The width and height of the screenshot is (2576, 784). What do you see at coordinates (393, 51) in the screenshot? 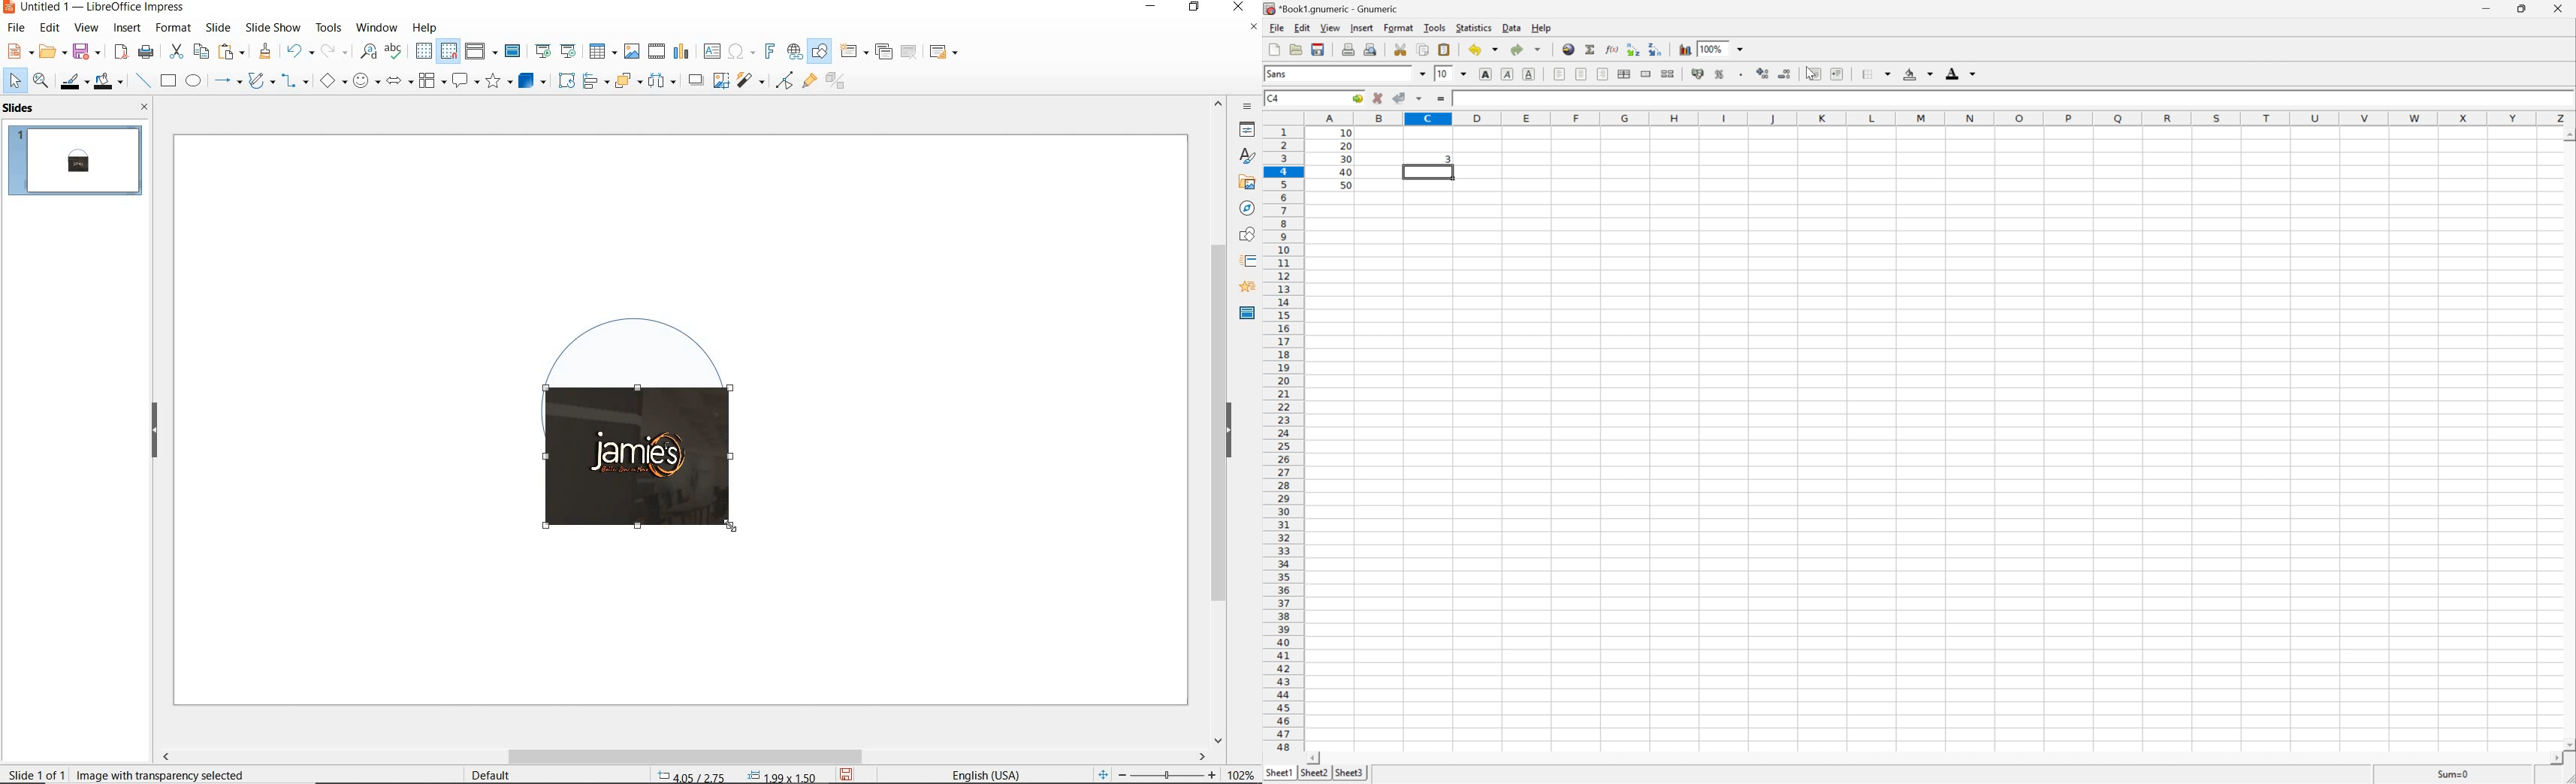
I see `spelling` at bounding box center [393, 51].